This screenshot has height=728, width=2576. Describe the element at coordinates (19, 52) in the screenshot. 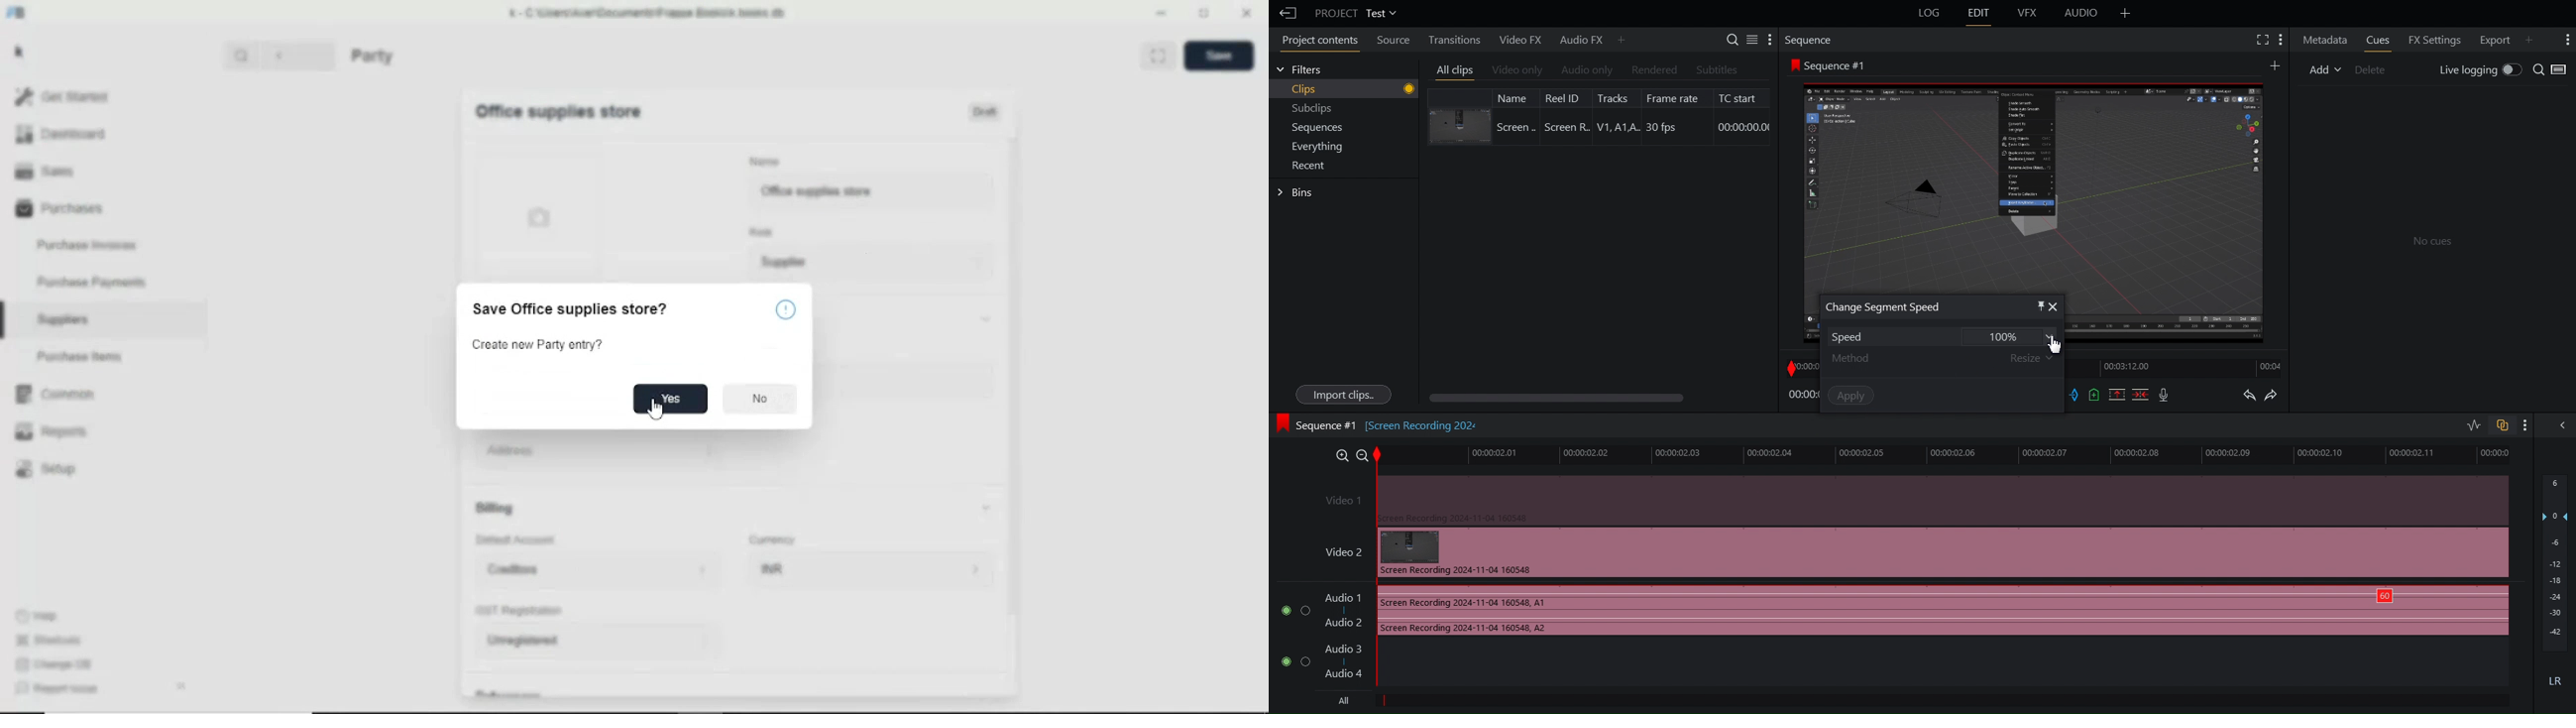

I see `k` at that location.